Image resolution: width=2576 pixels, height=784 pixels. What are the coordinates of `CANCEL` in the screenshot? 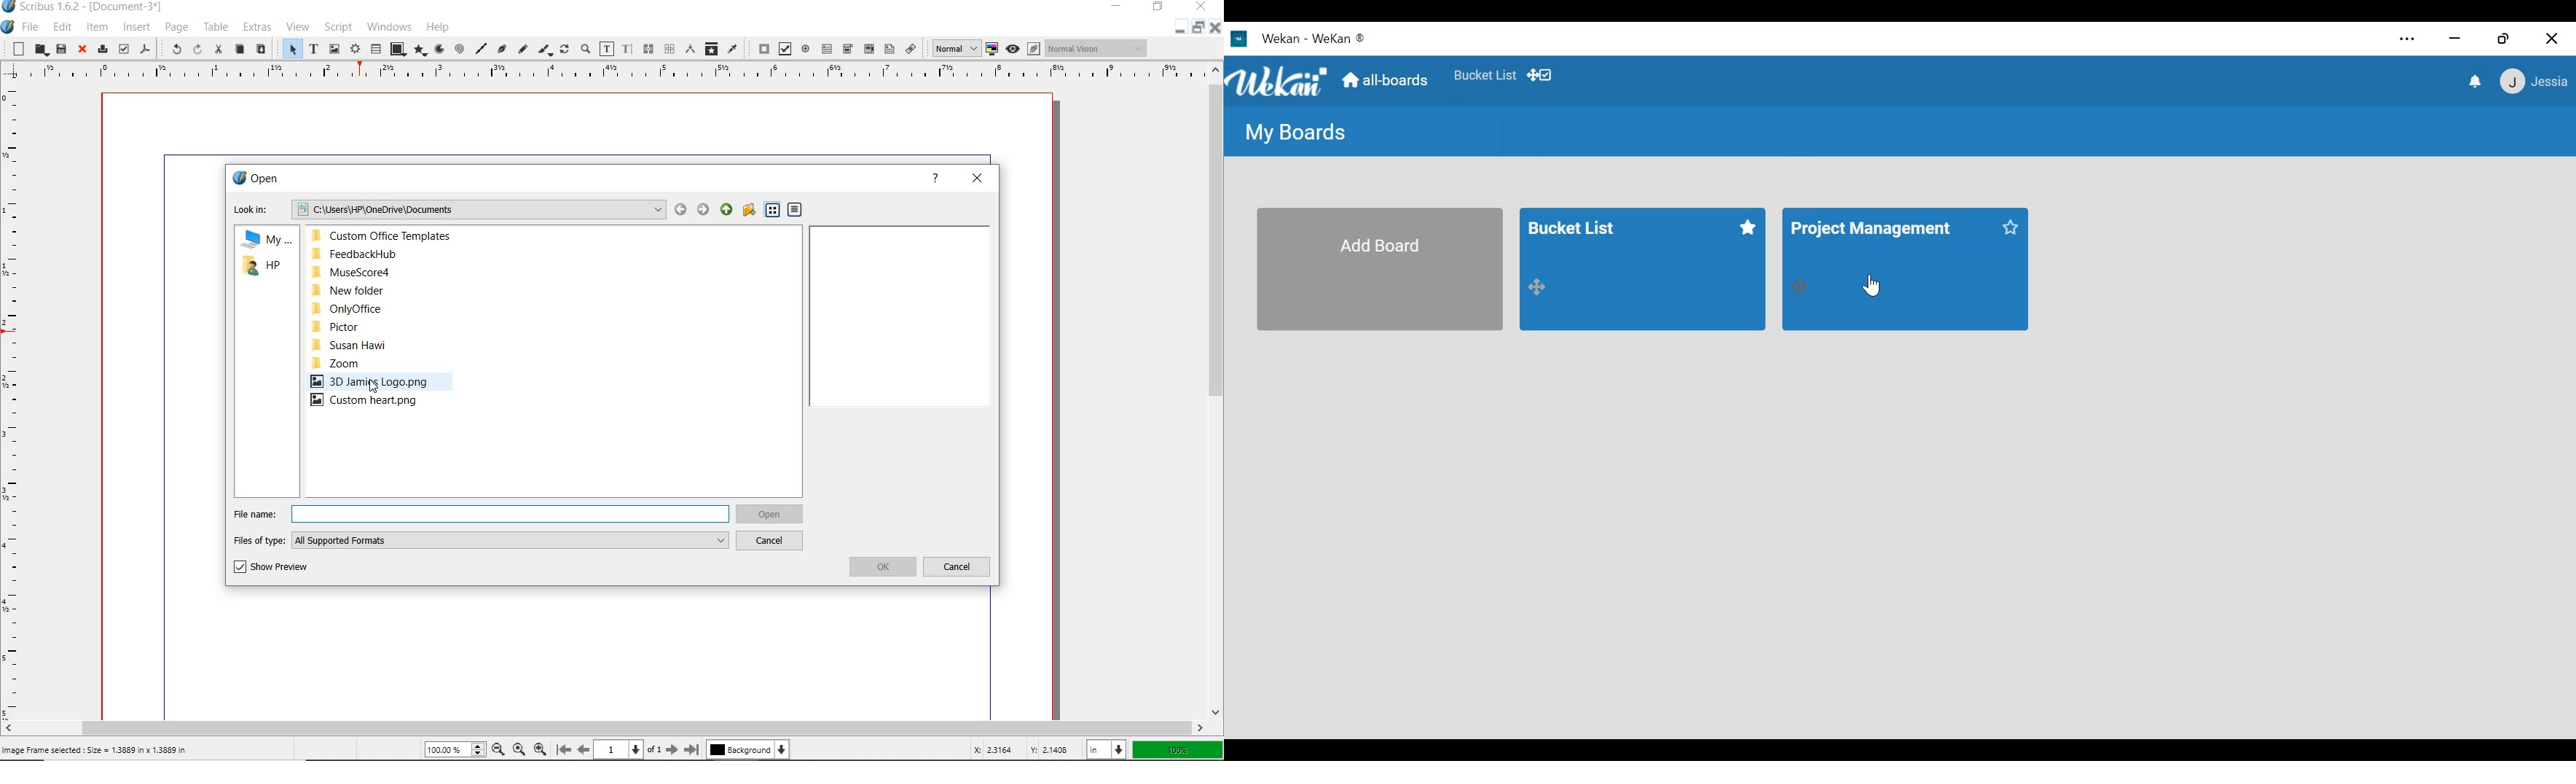 It's located at (958, 566).